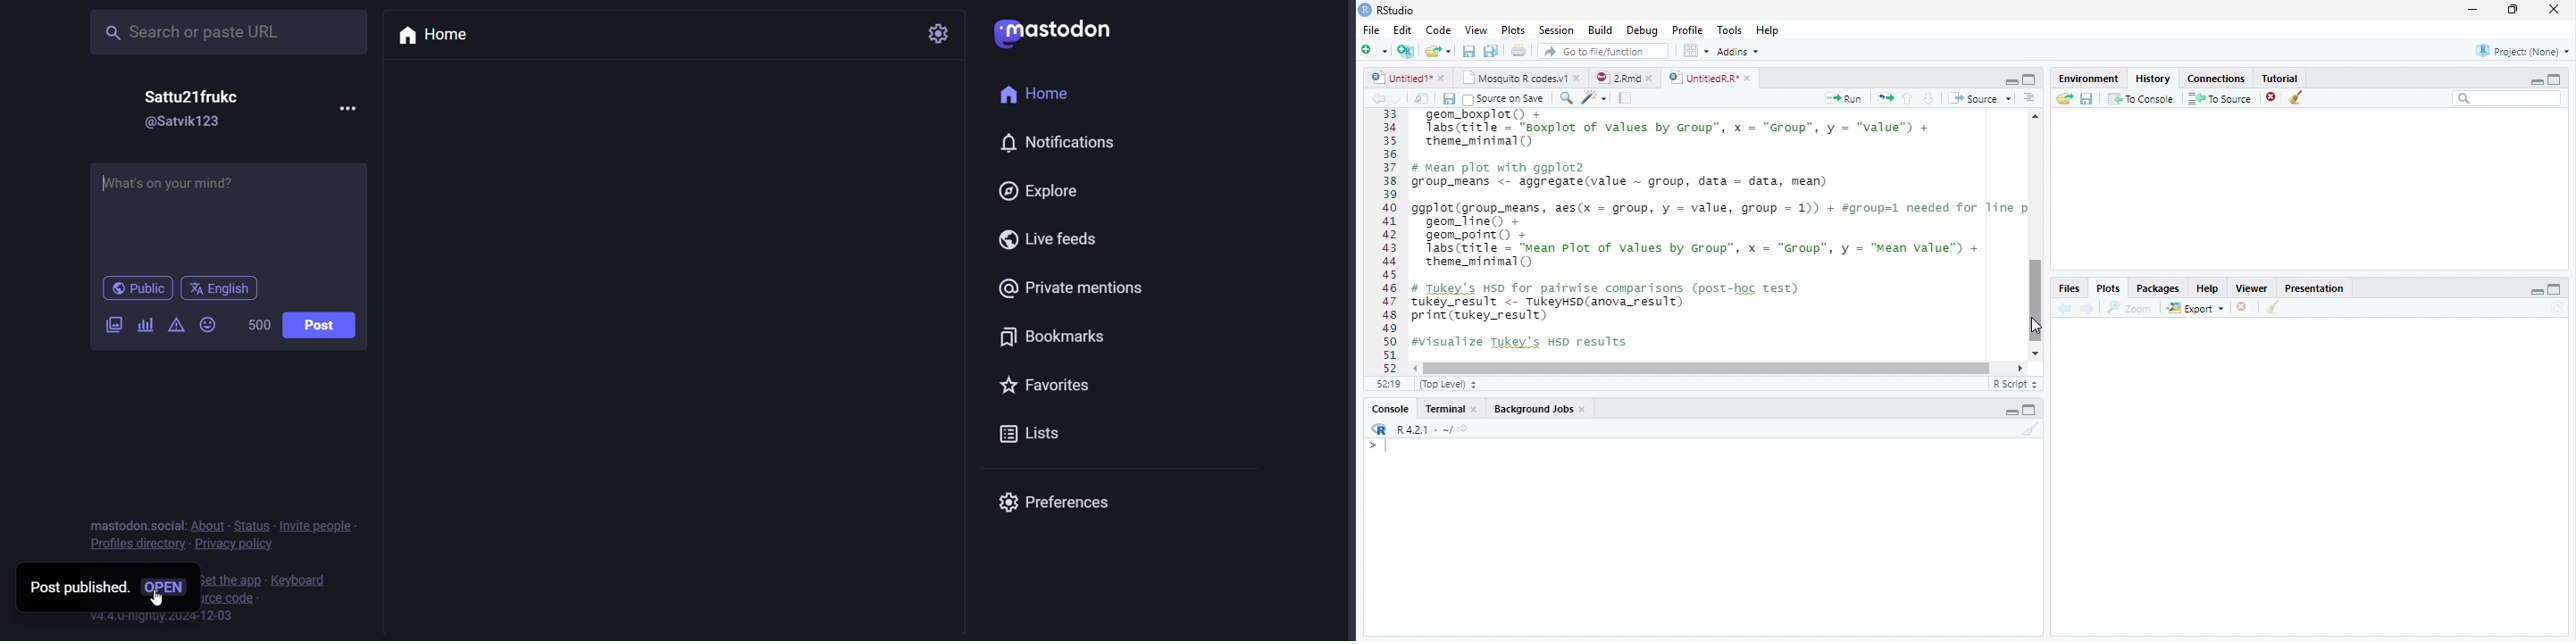 This screenshot has width=2576, height=644. I want to click on Profile directory, so click(133, 546).